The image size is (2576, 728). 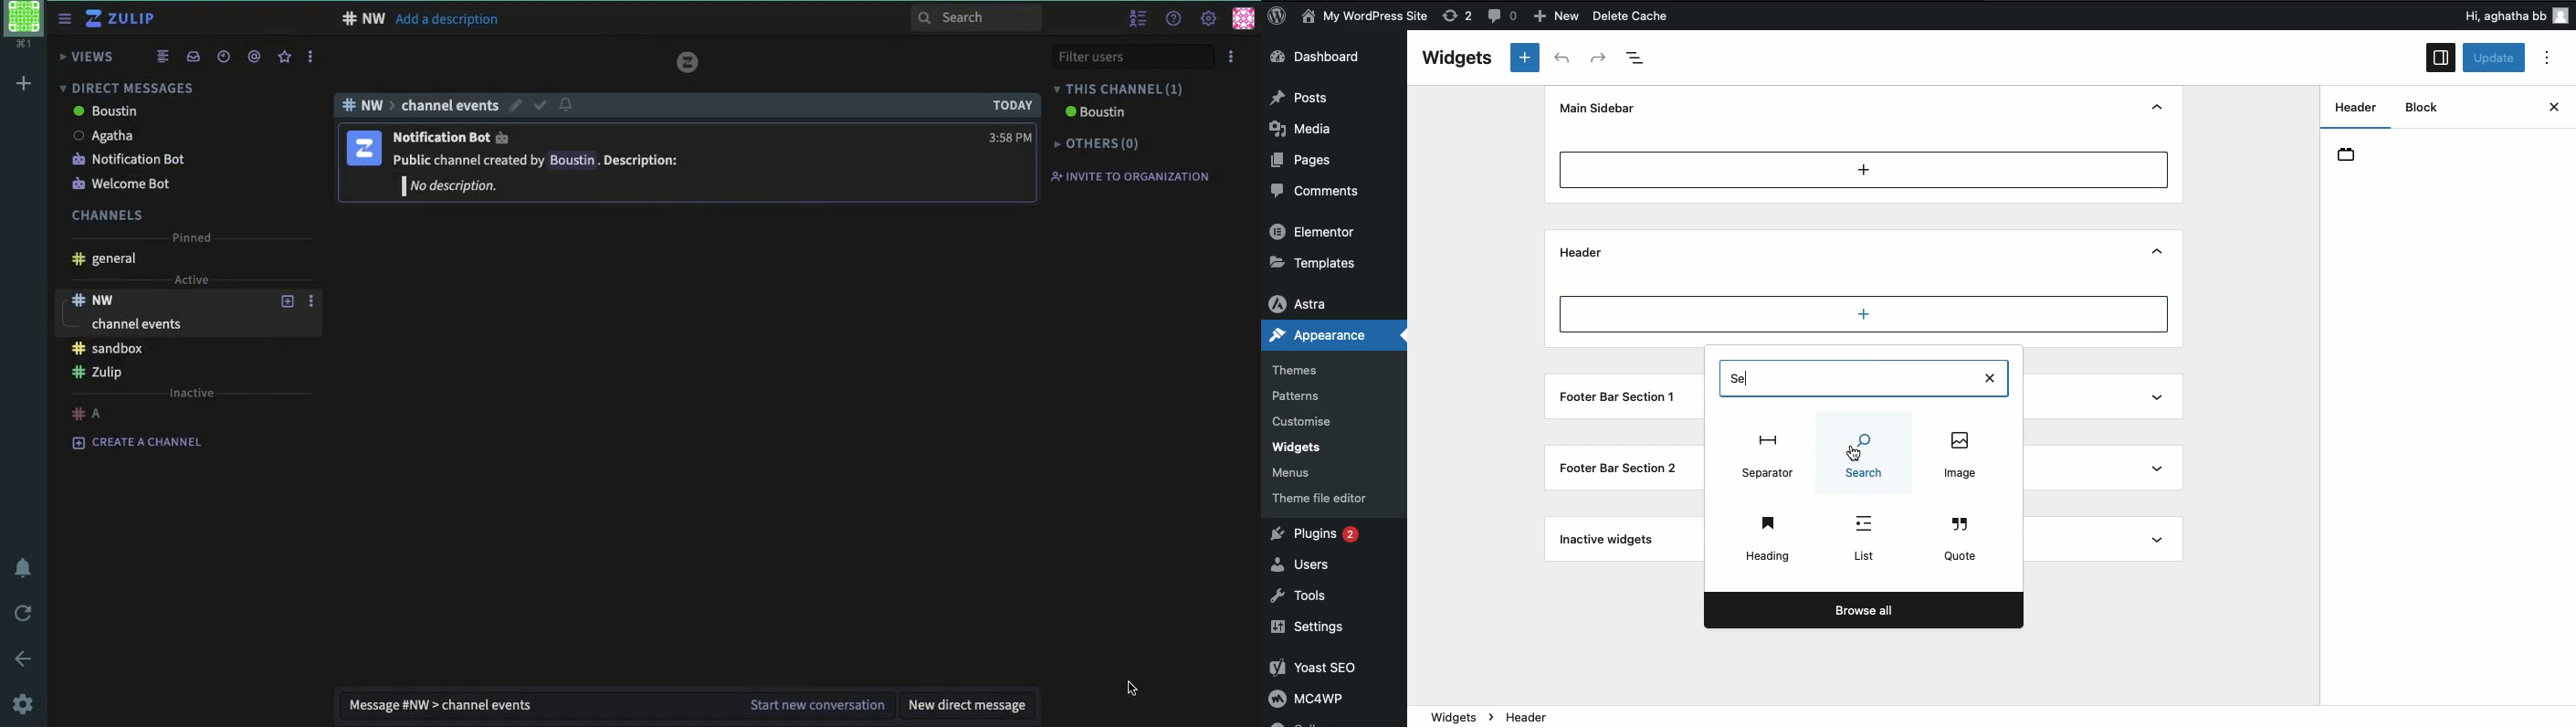 What do you see at coordinates (1582, 253) in the screenshot?
I see `Header` at bounding box center [1582, 253].